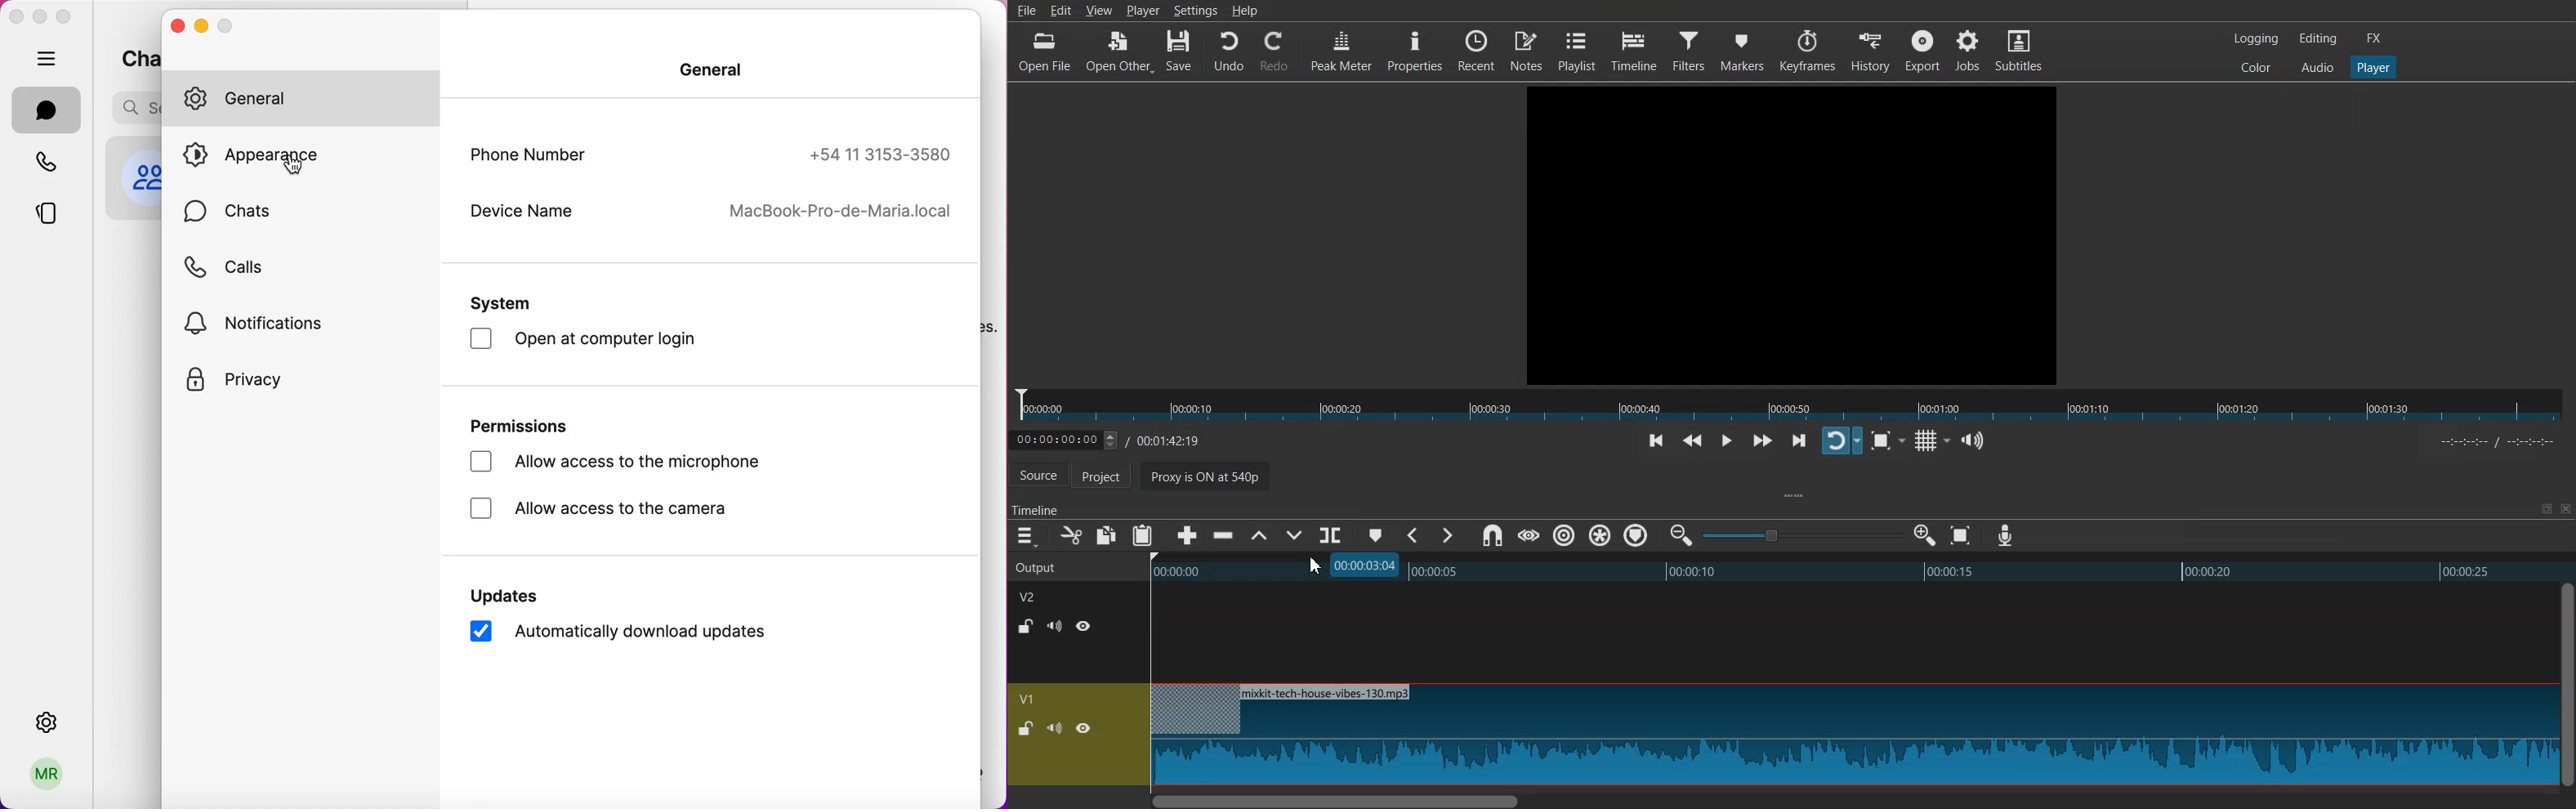 The height and width of the screenshot is (812, 2576). Describe the element at coordinates (1726, 441) in the screenshot. I see `Toggle play or pause` at that location.